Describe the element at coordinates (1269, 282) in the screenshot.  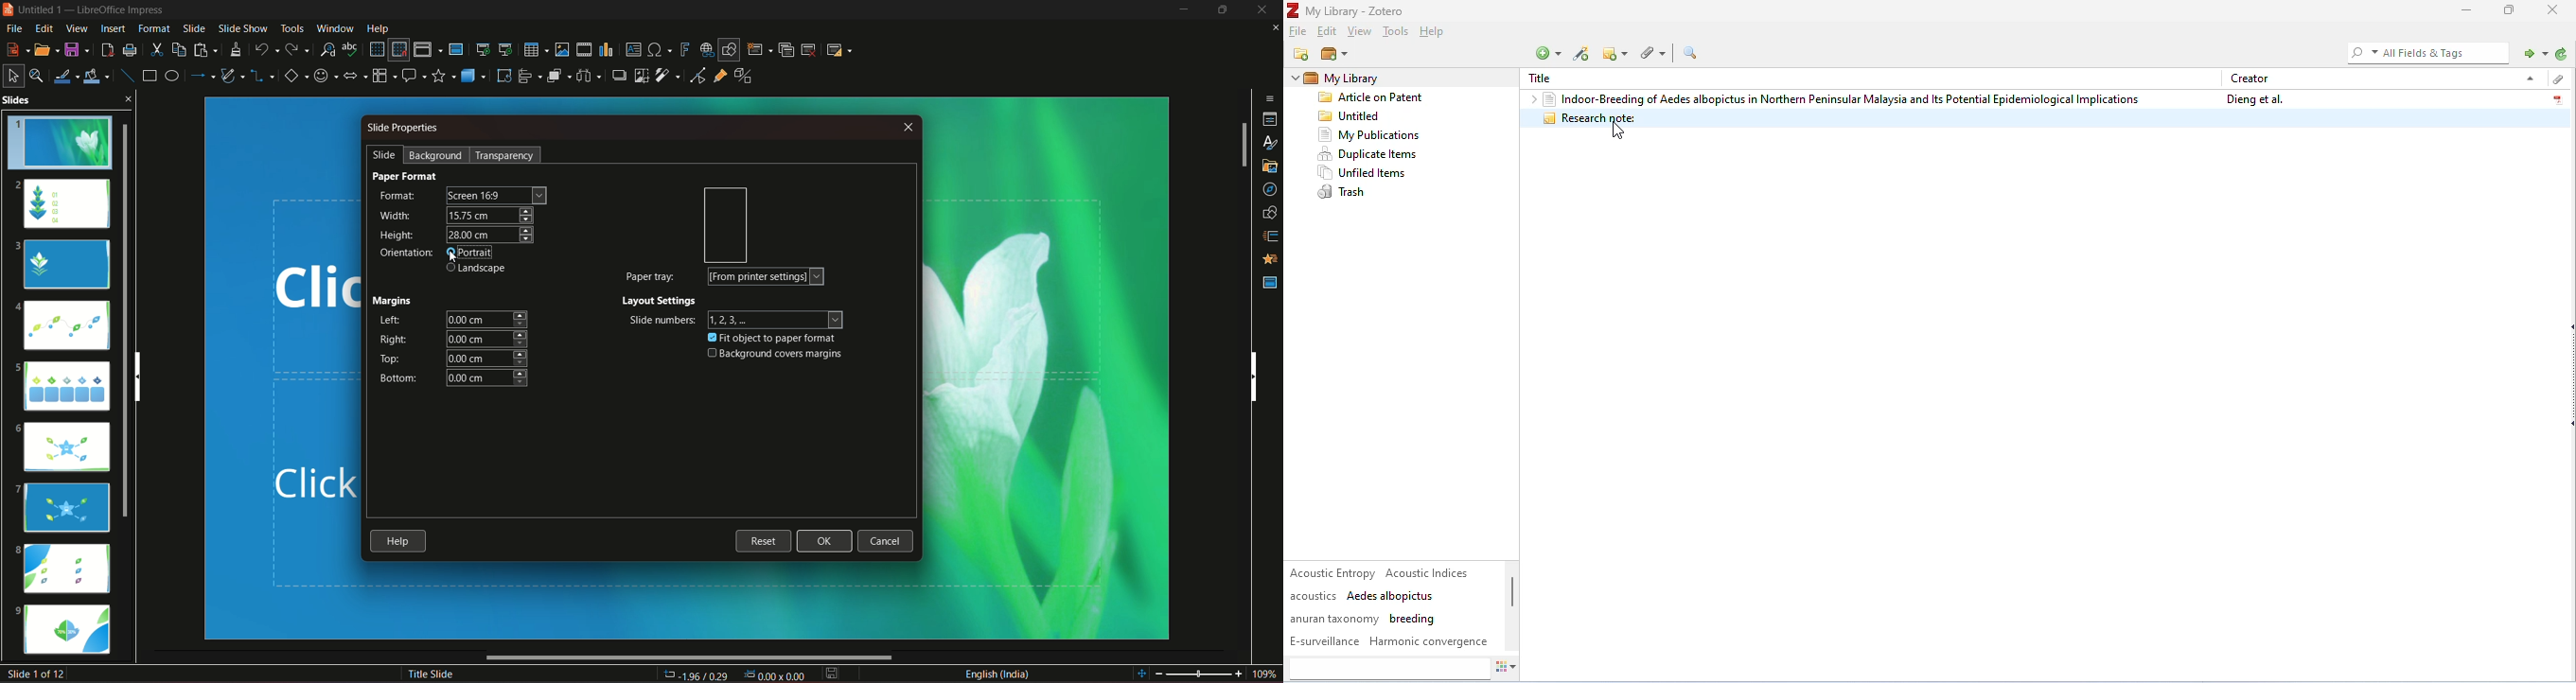
I see `master slides ` at that location.